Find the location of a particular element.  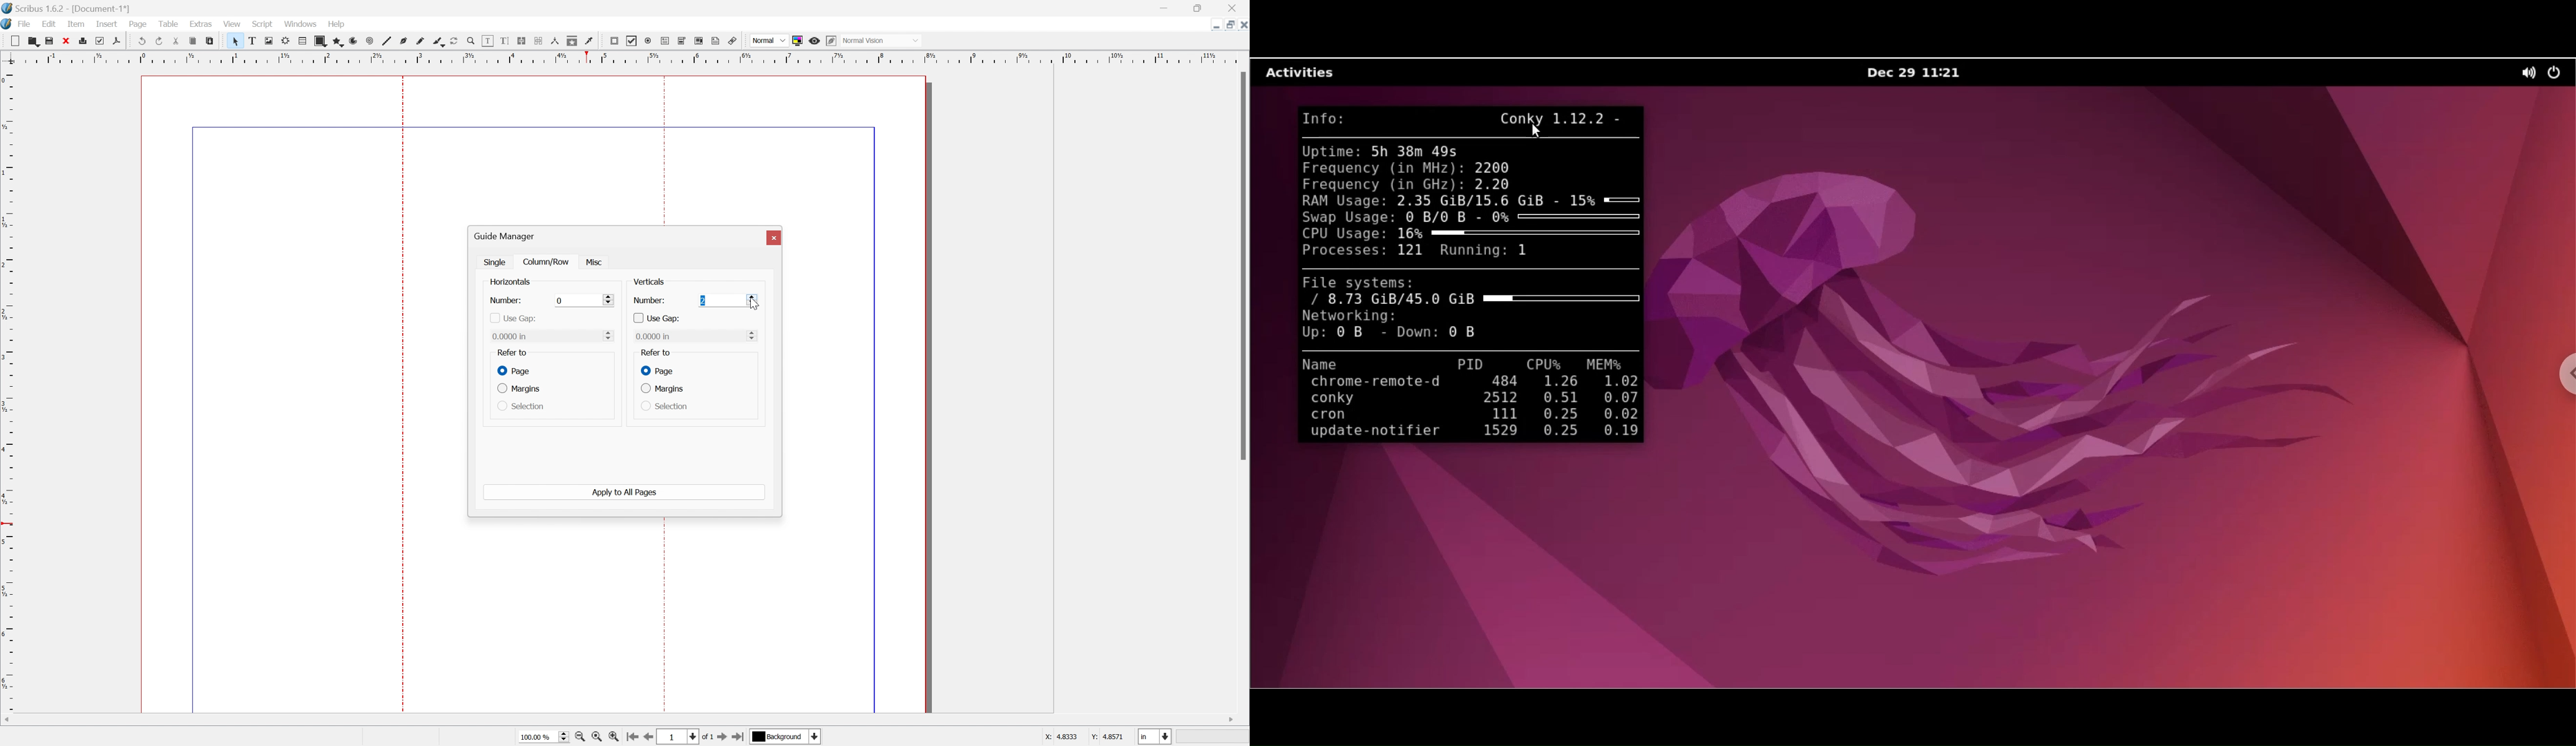

toggle color management system is located at coordinates (797, 41).